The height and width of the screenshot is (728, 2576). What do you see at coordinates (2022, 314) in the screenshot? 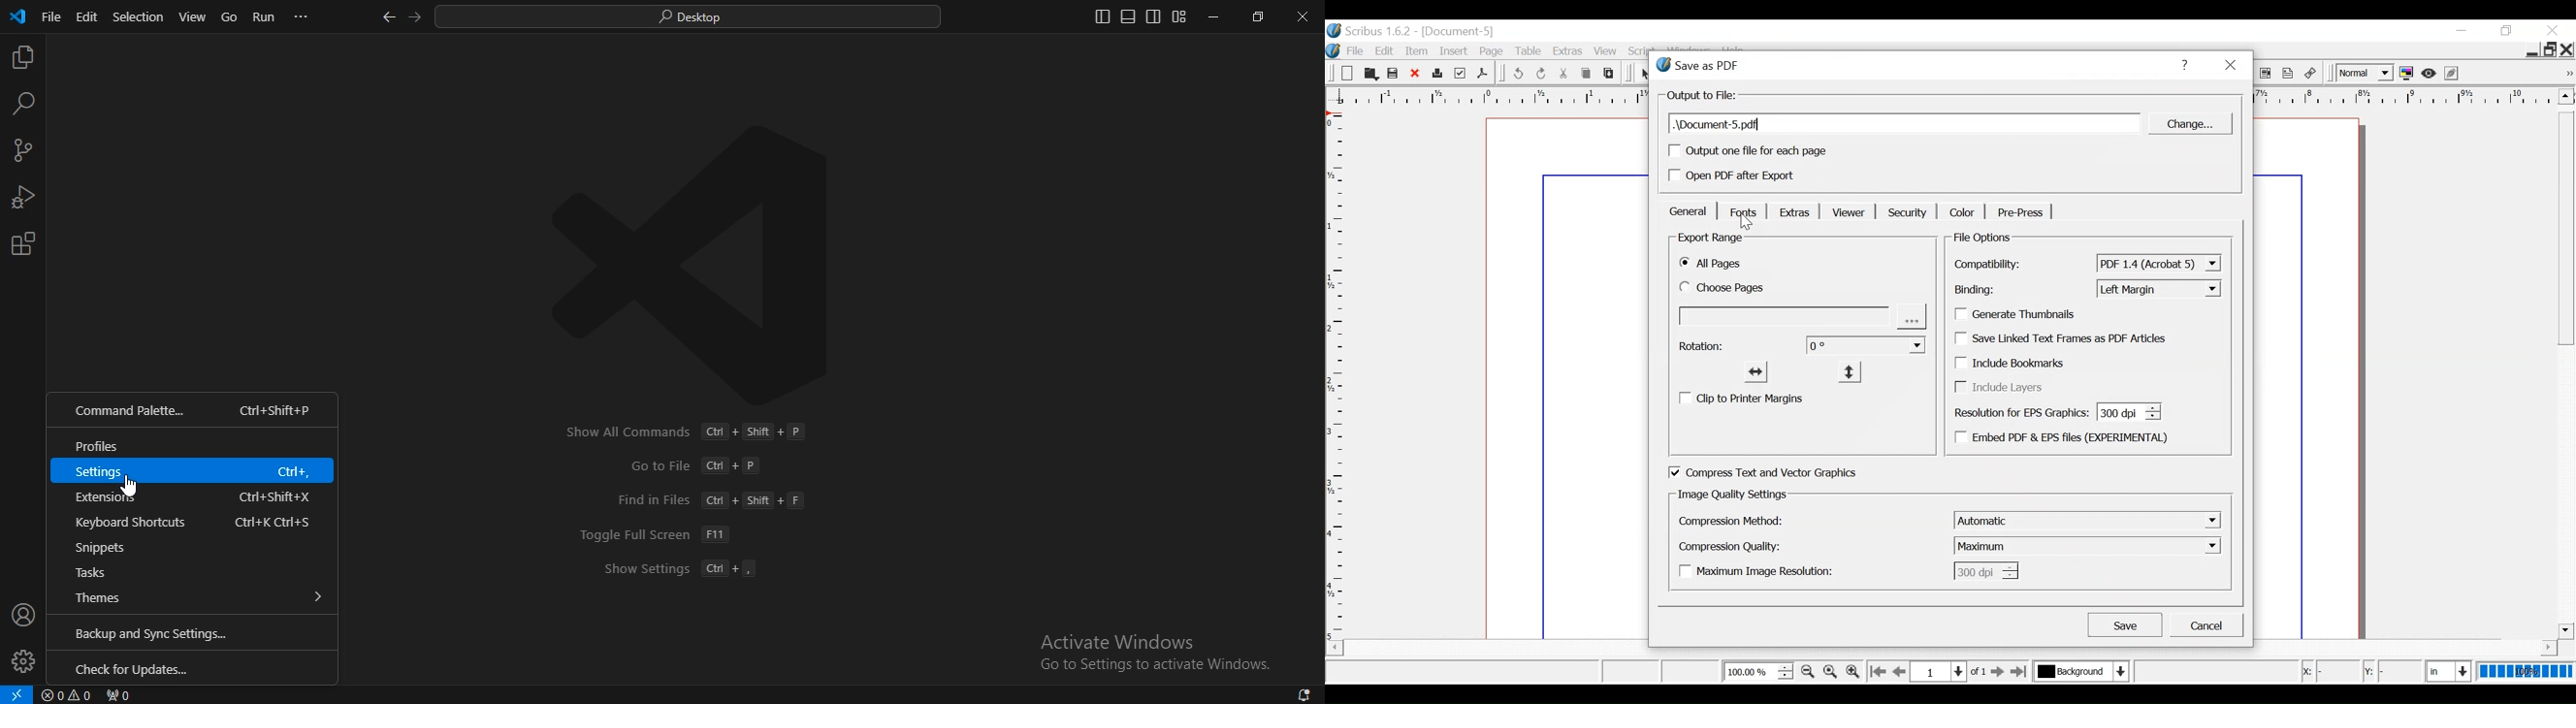
I see `(un)check Generate thumbnails` at bounding box center [2022, 314].